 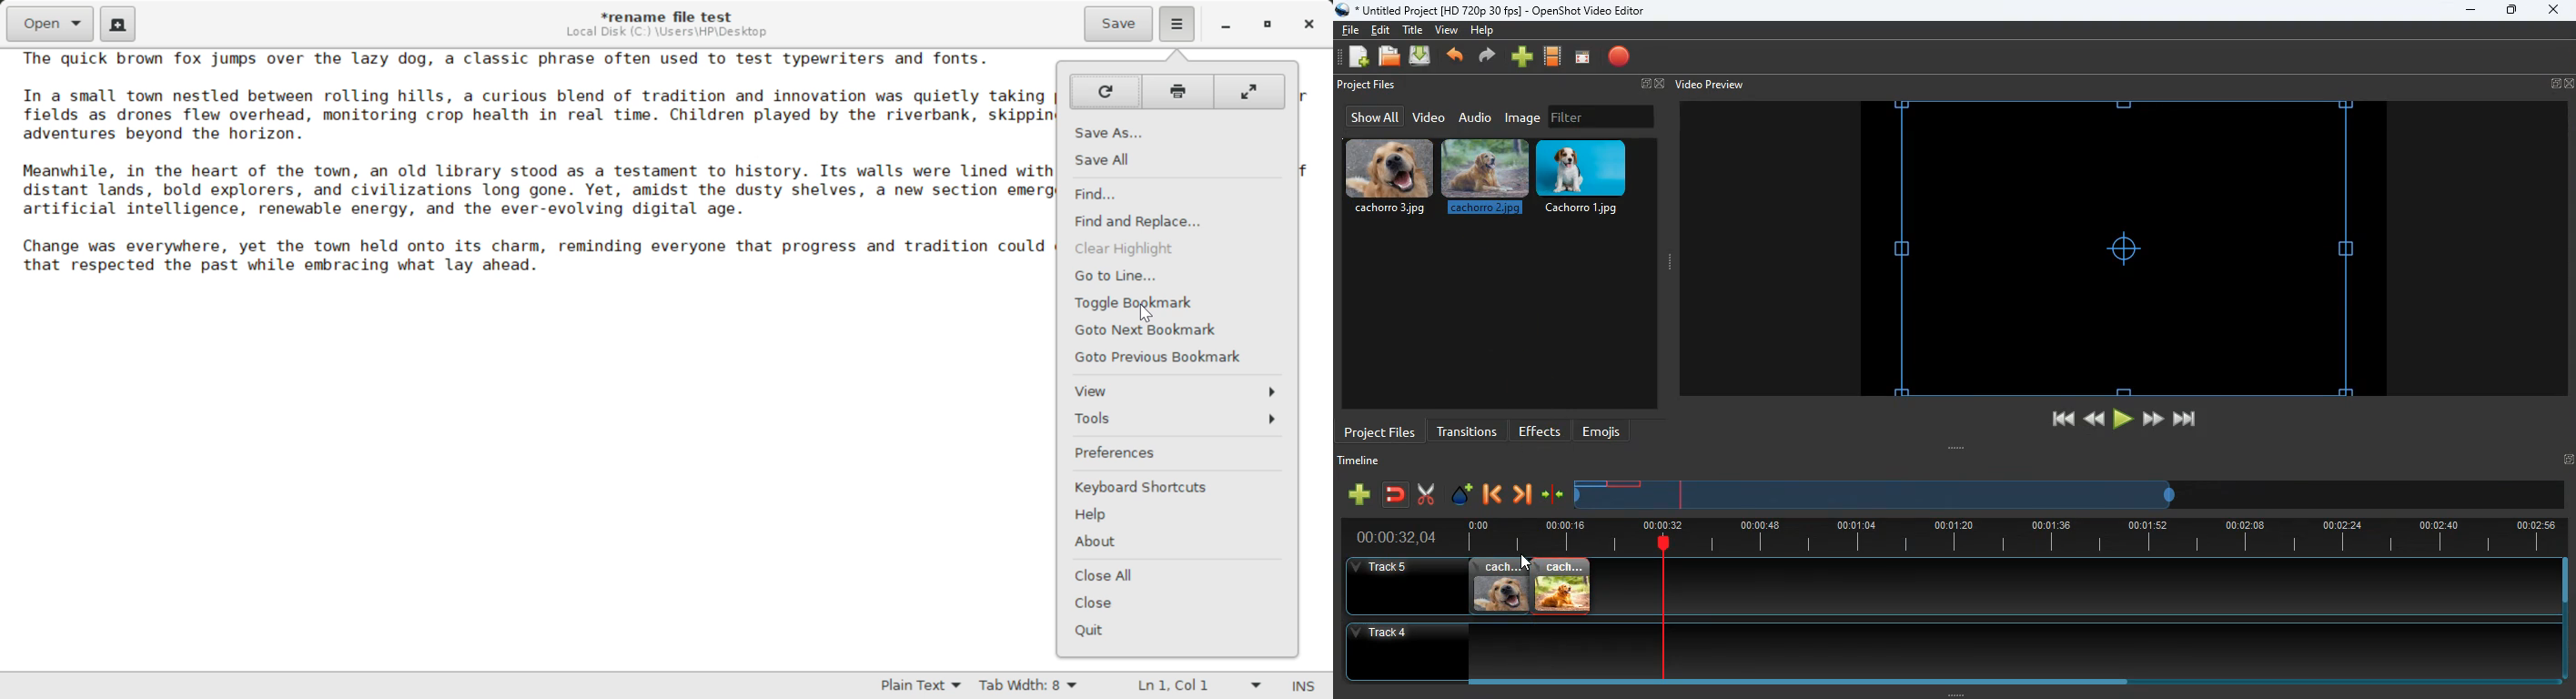 What do you see at coordinates (1176, 420) in the screenshot?
I see `Tools` at bounding box center [1176, 420].